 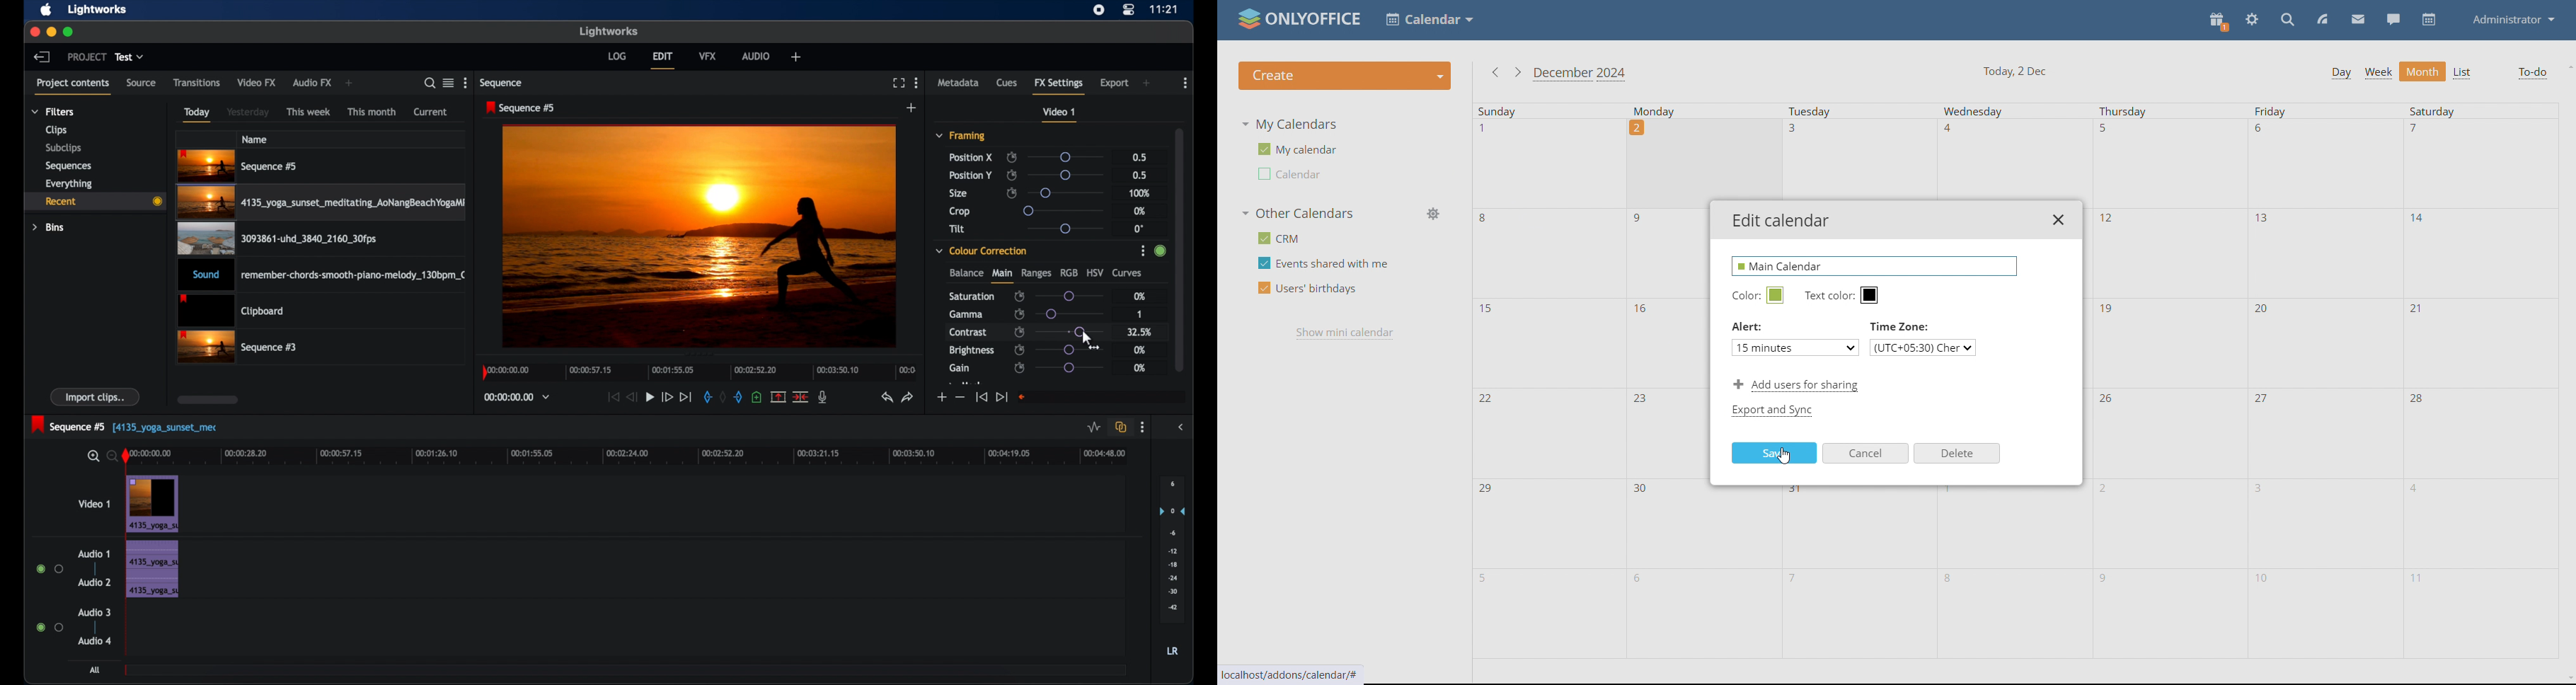 I want to click on save, so click(x=1773, y=453).